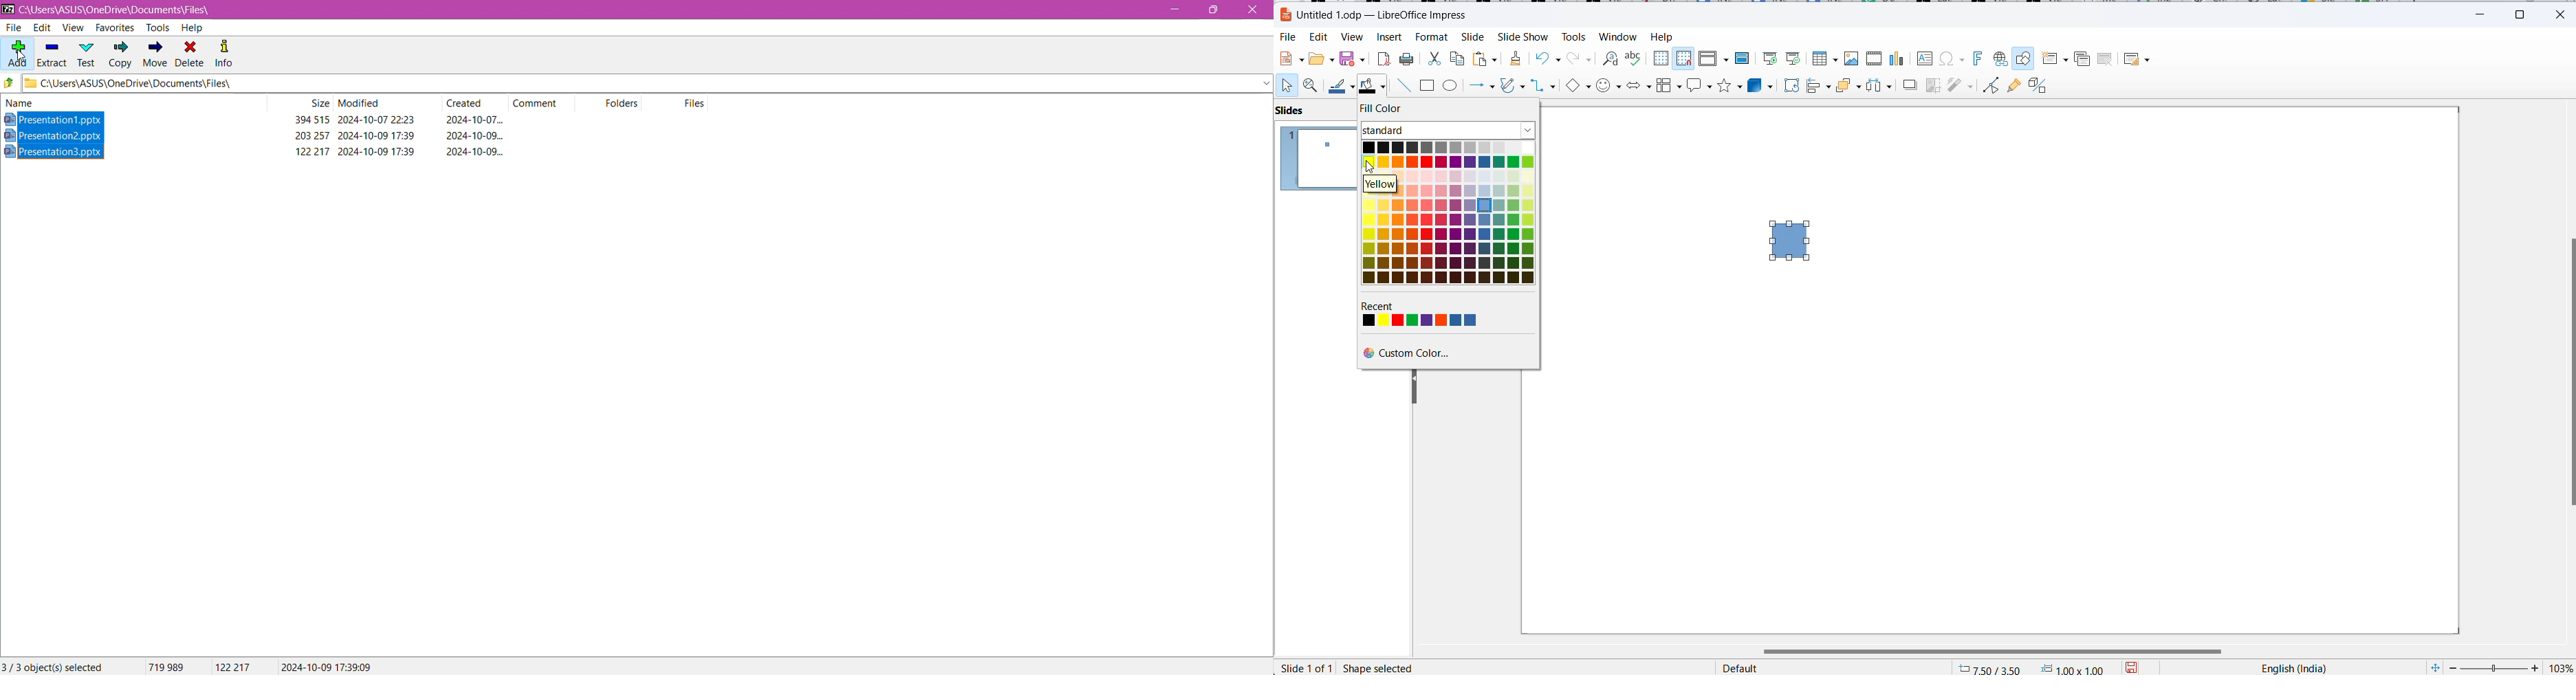  What do you see at coordinates (2493, 667) in the screenshot?
I see `zoom slider` at bounding box center [2493, 667].